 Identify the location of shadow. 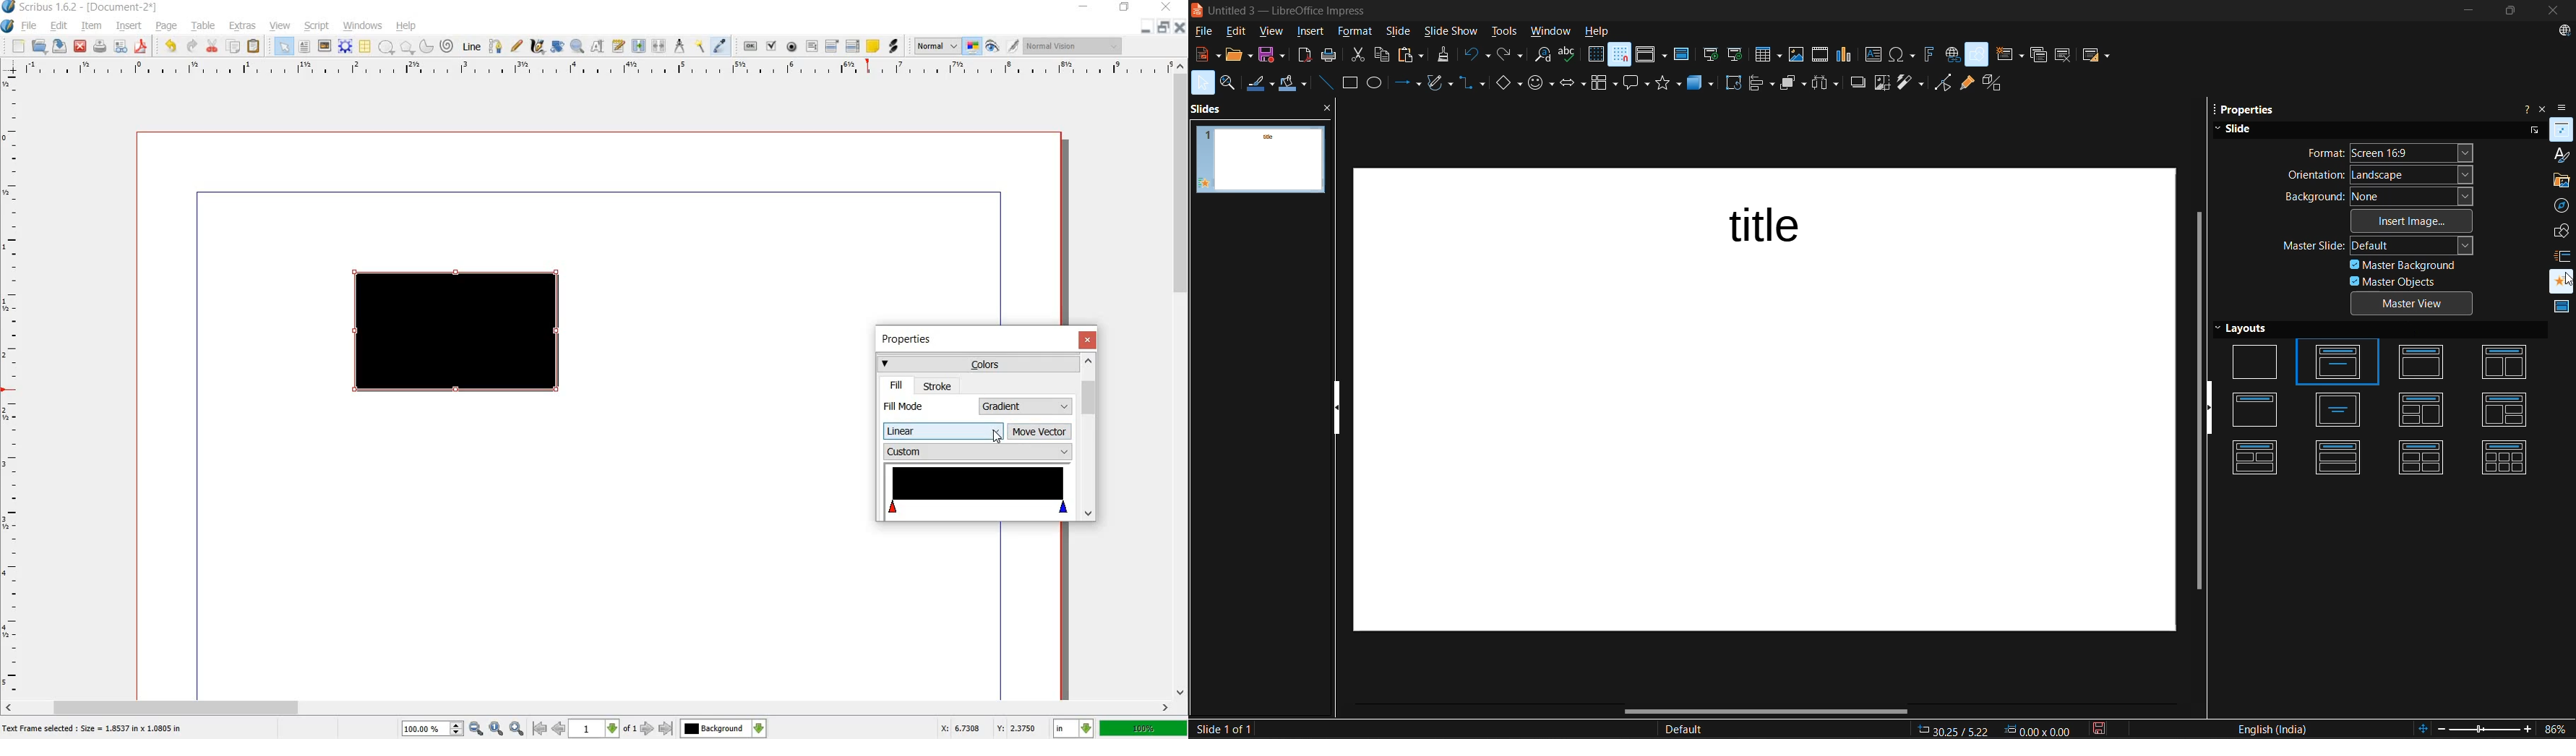
(1858, 82).